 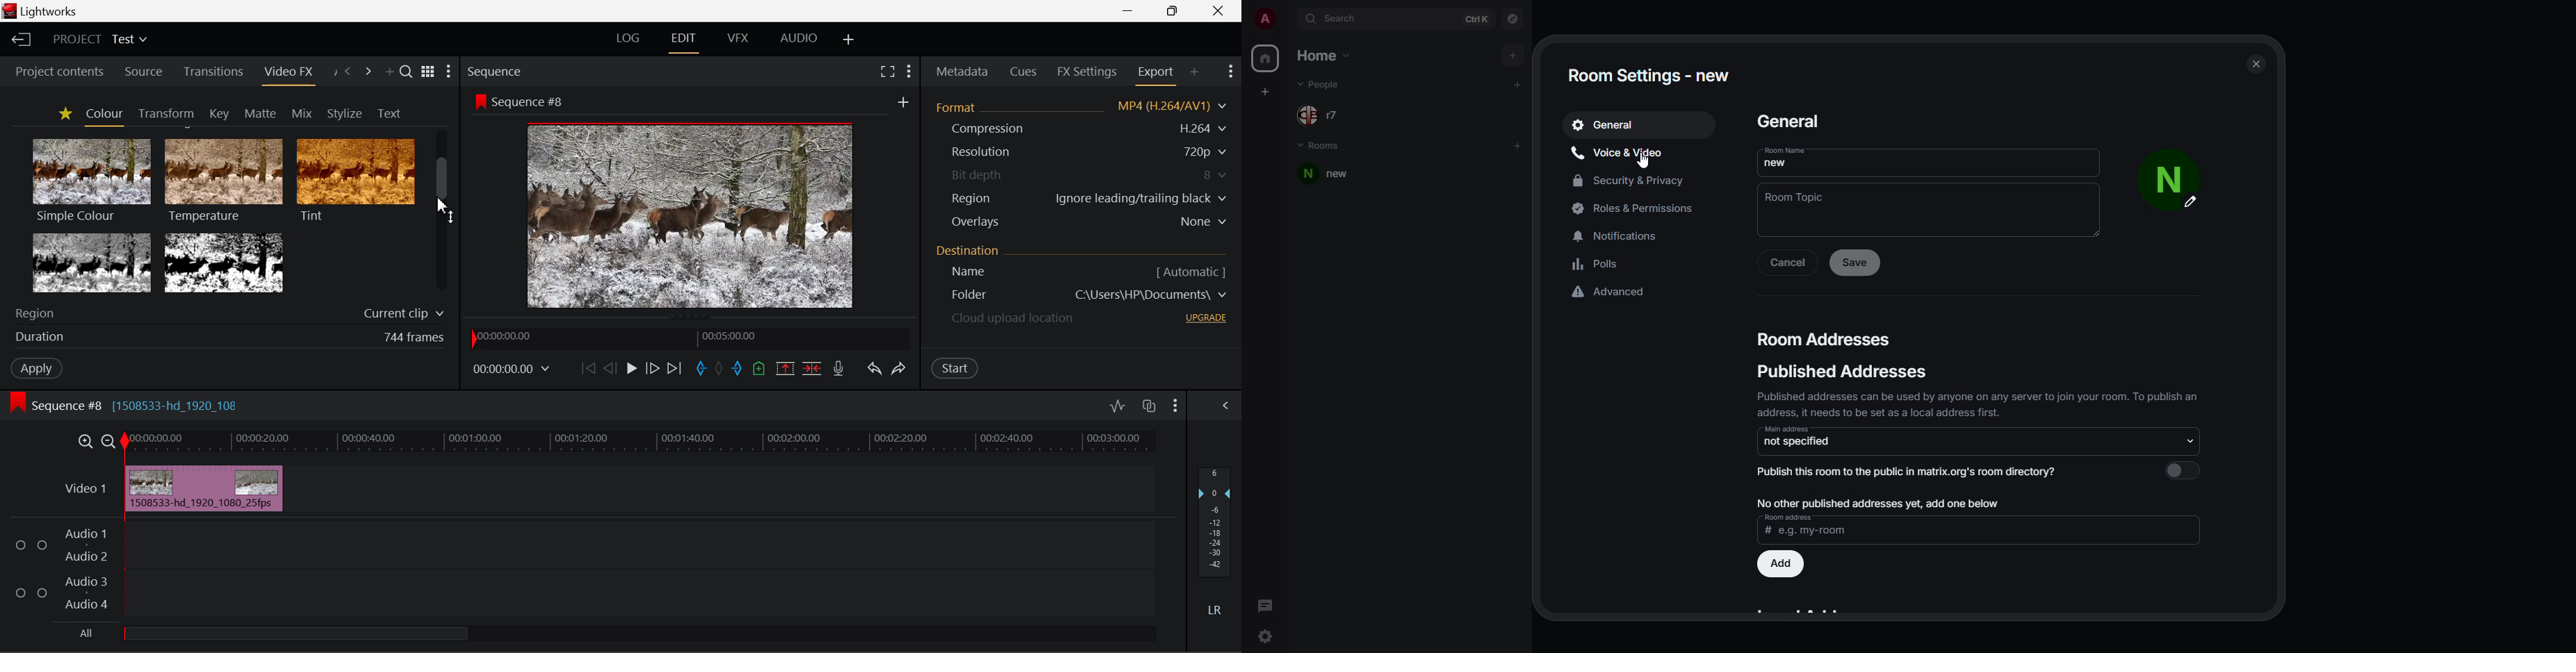 What do you see at coordinates (480, 102) in the screenshot?
I see `icon` at bounding box center [480, 102].